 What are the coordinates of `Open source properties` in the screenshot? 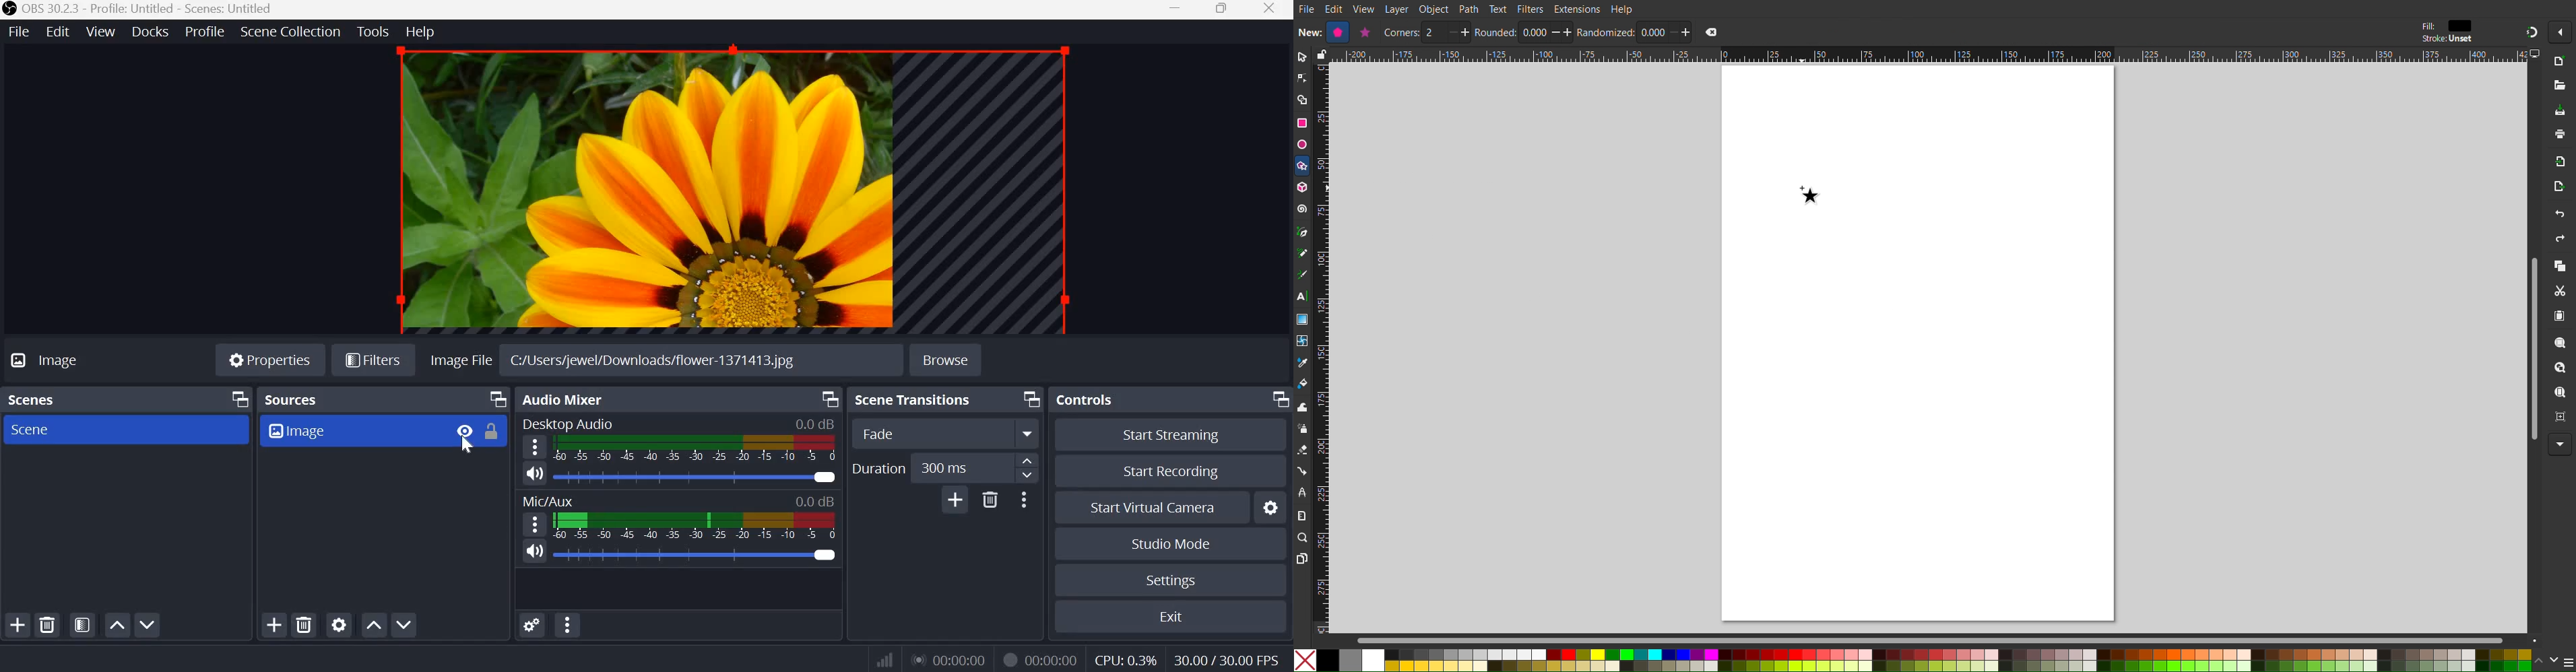 It's located at (338, 624).